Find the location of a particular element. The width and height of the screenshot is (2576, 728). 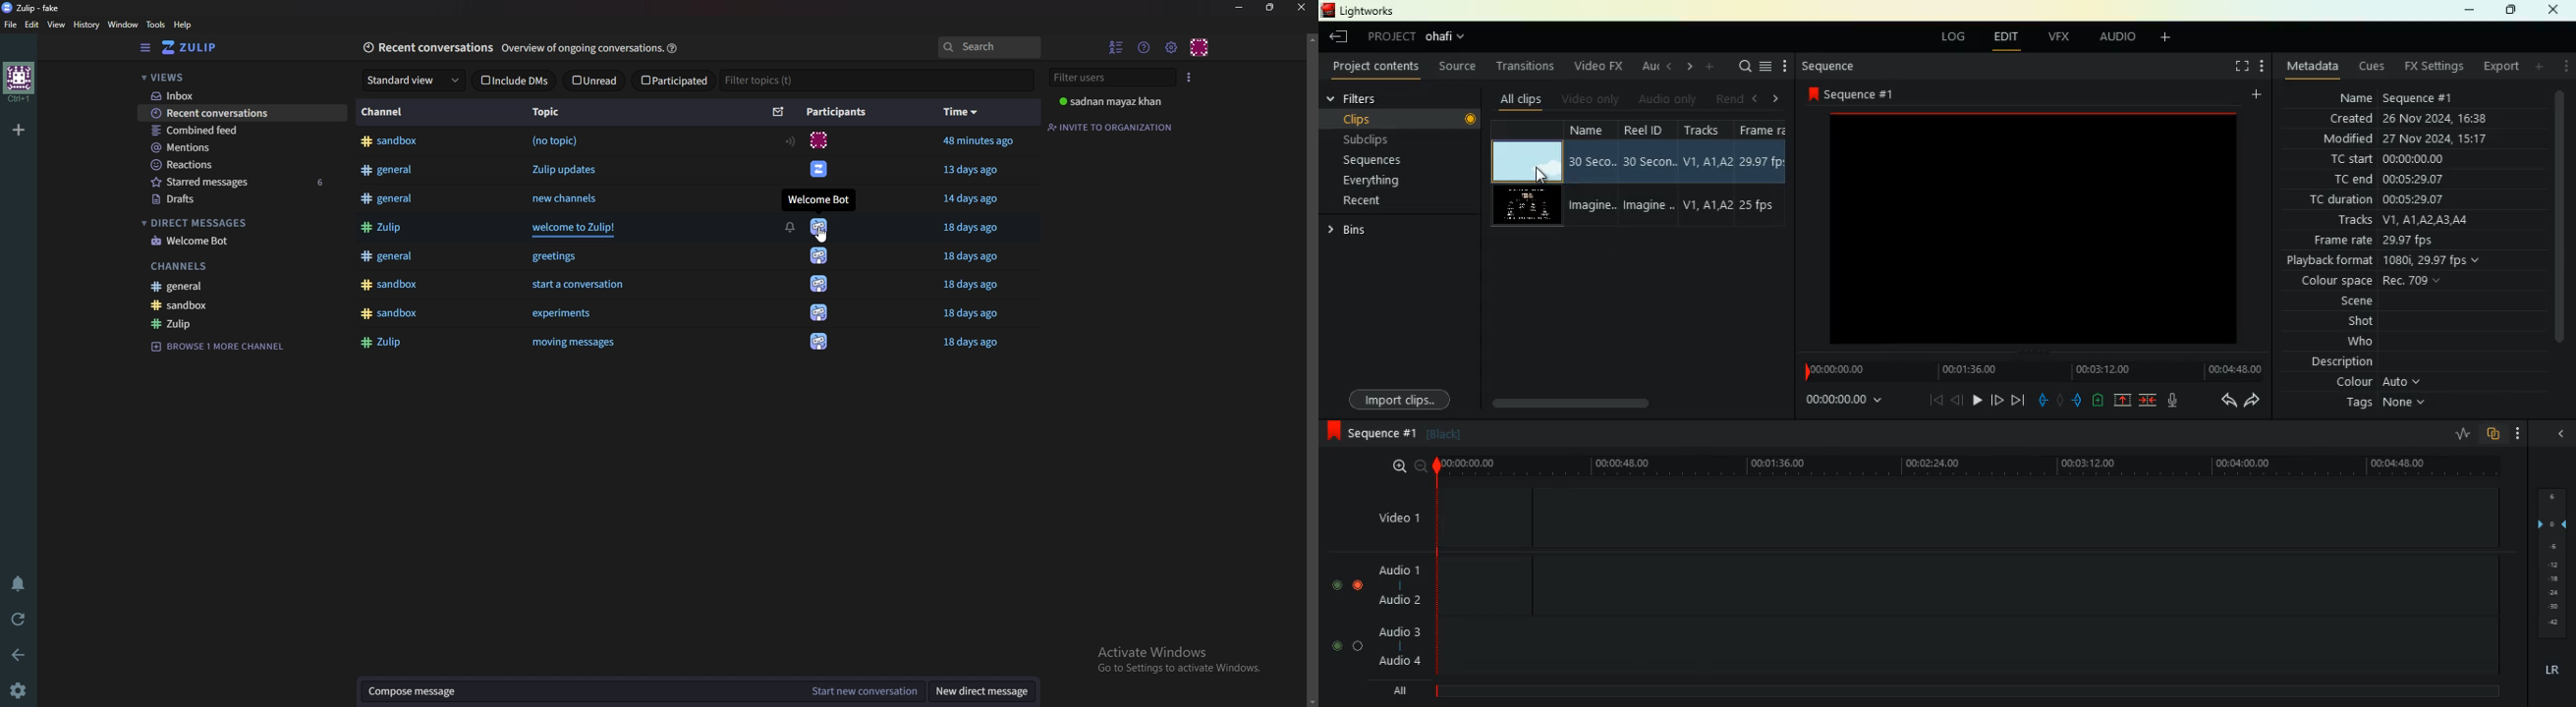

Participants is located at coordinates (839, 112).